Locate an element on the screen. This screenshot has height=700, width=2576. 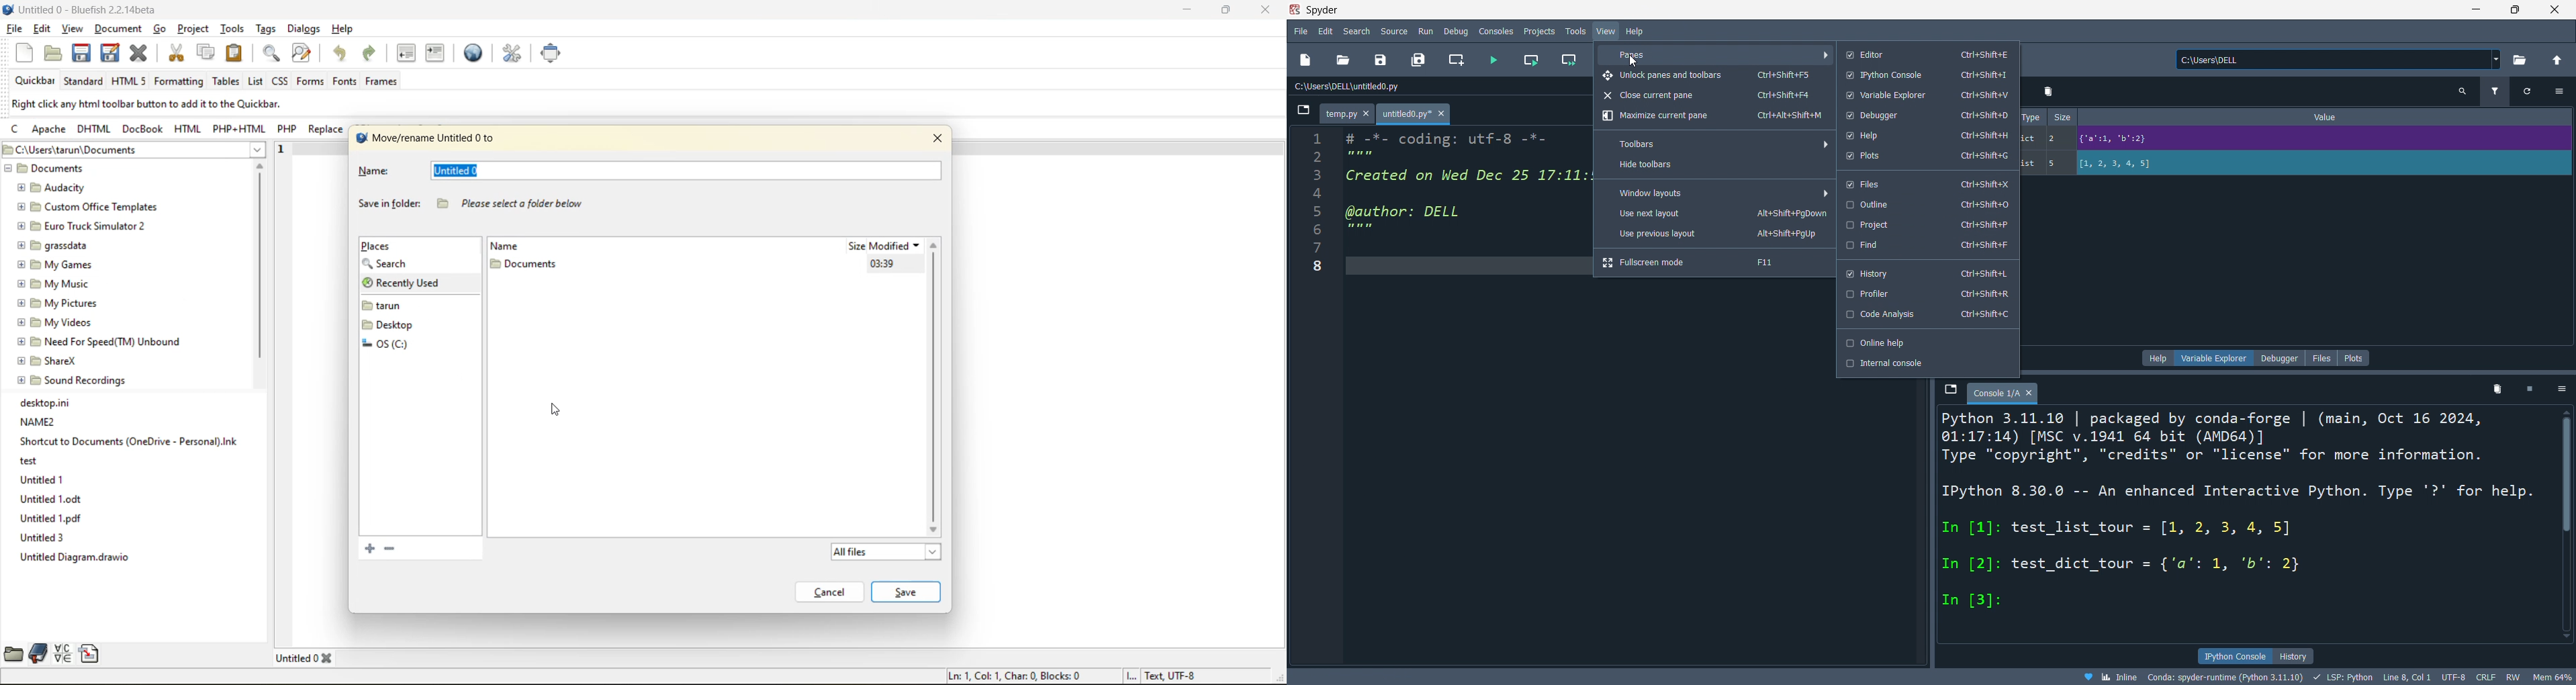
html 5 is located at coordinates (132, 82).